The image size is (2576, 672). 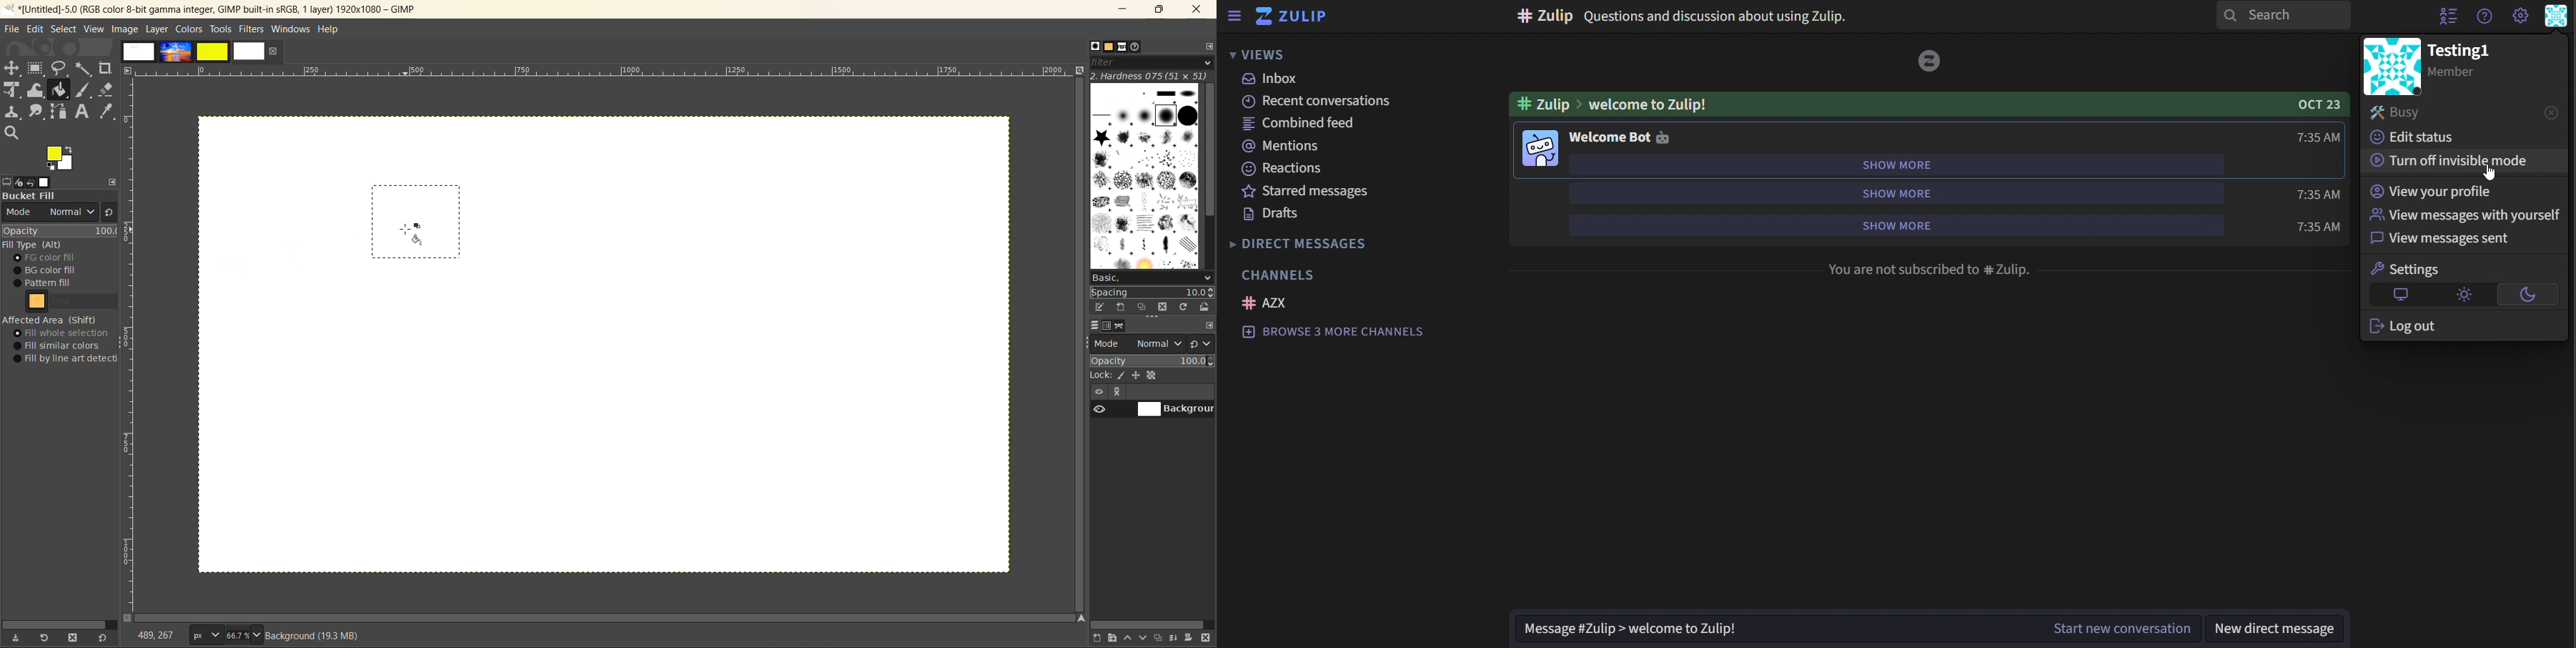 I want to click on mode, so click(x=1139, y=344).